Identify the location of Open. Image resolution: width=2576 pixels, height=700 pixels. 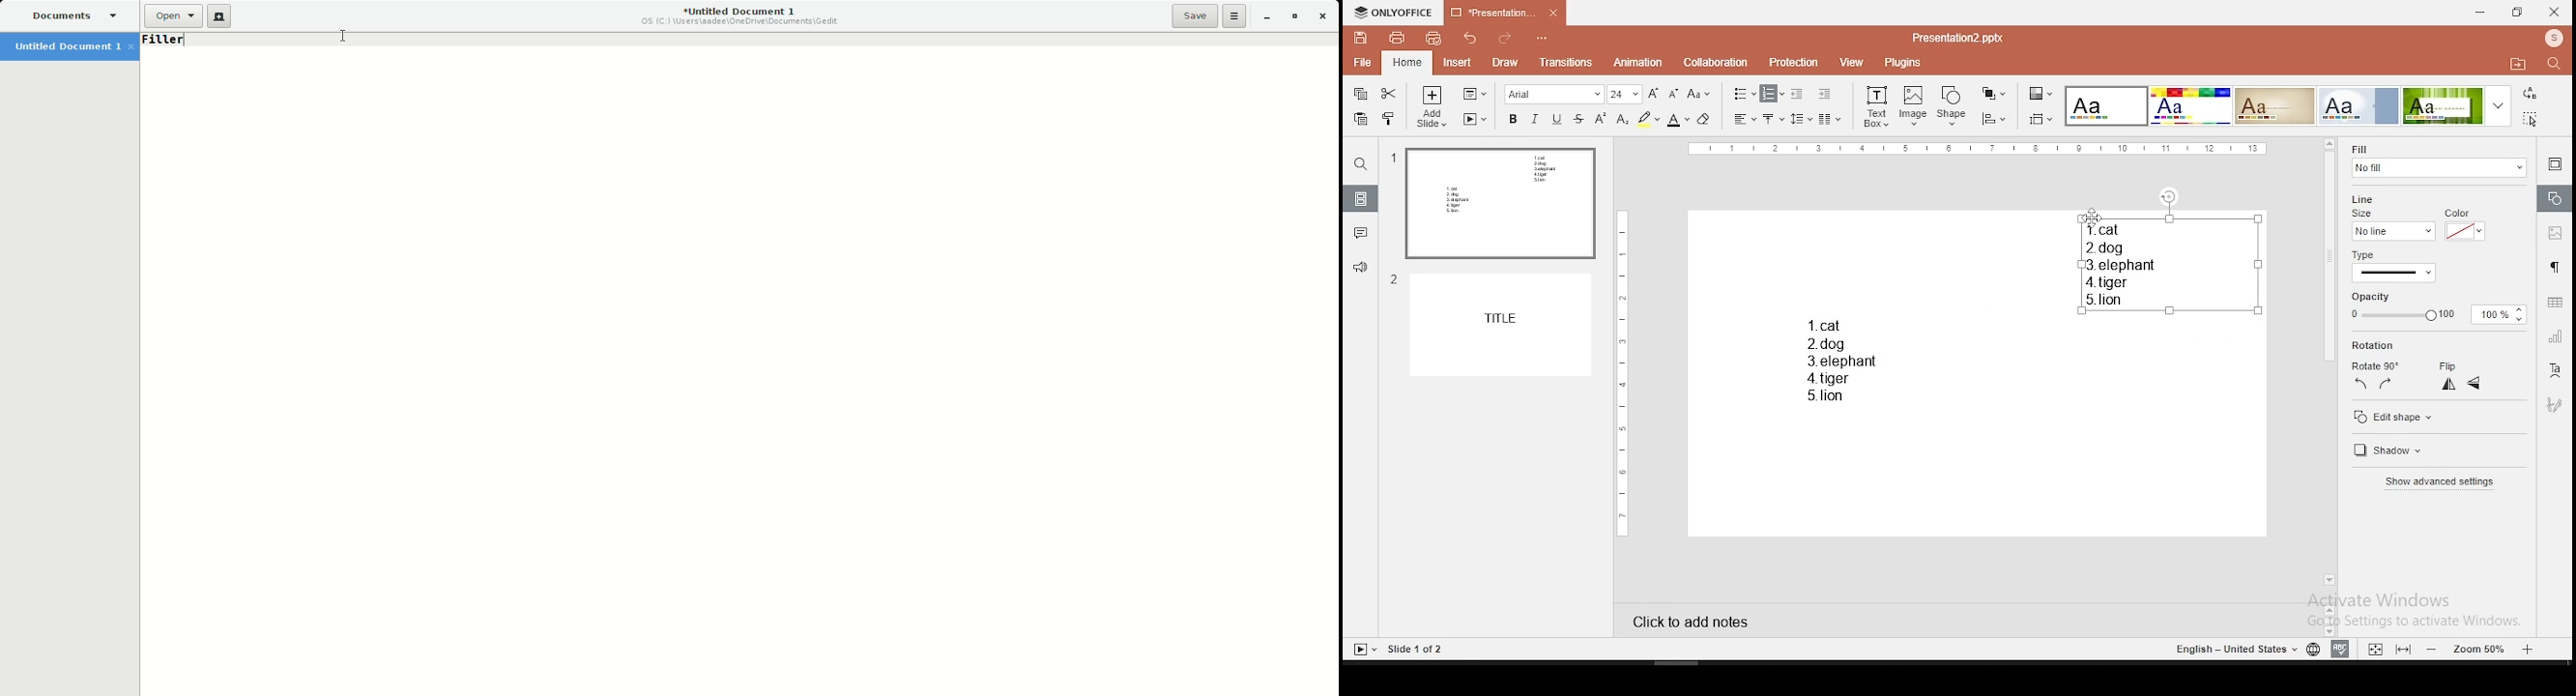
(173, 16).